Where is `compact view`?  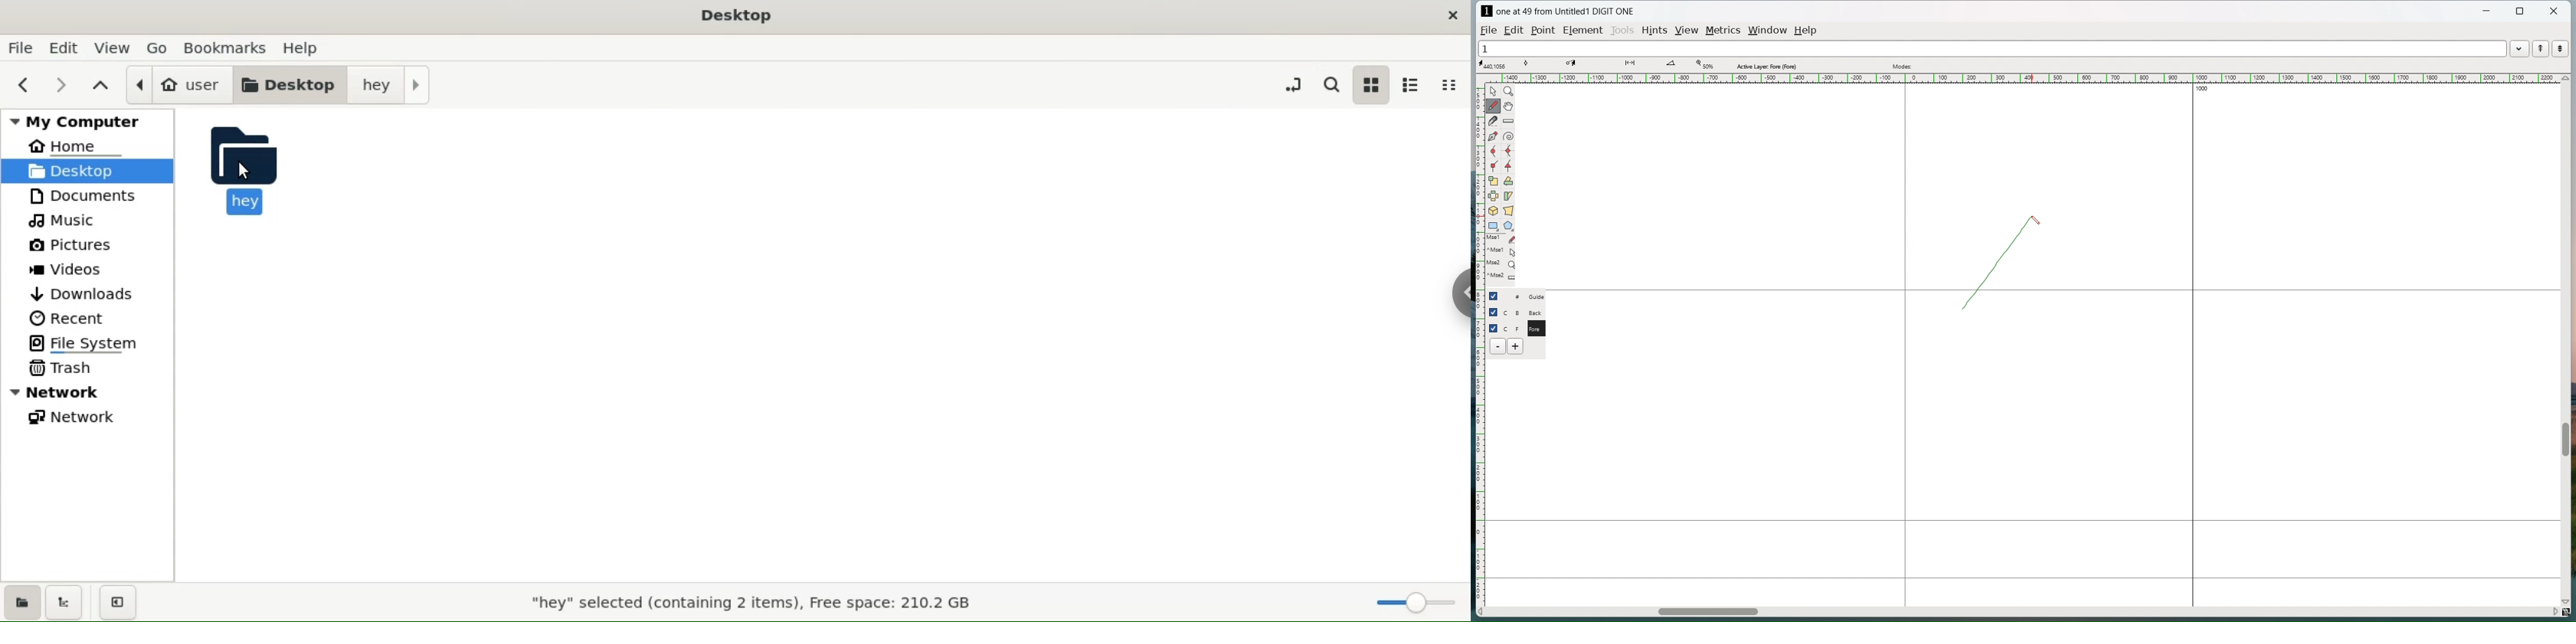 compact view is located at coordinates (1448, 87).